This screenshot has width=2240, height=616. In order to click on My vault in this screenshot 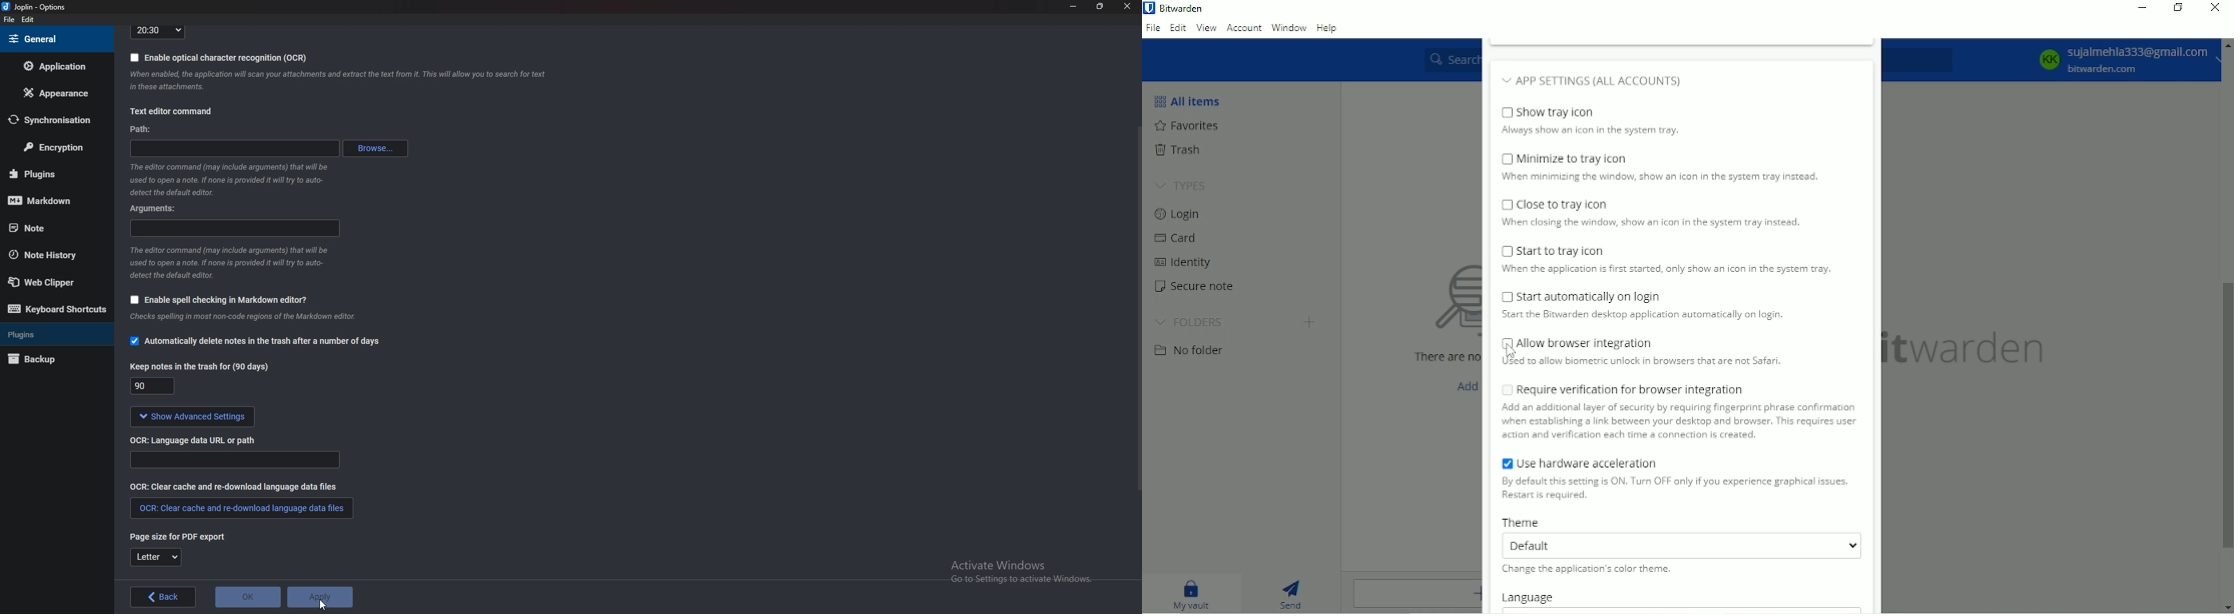, I will do `click(1193, 593)`.